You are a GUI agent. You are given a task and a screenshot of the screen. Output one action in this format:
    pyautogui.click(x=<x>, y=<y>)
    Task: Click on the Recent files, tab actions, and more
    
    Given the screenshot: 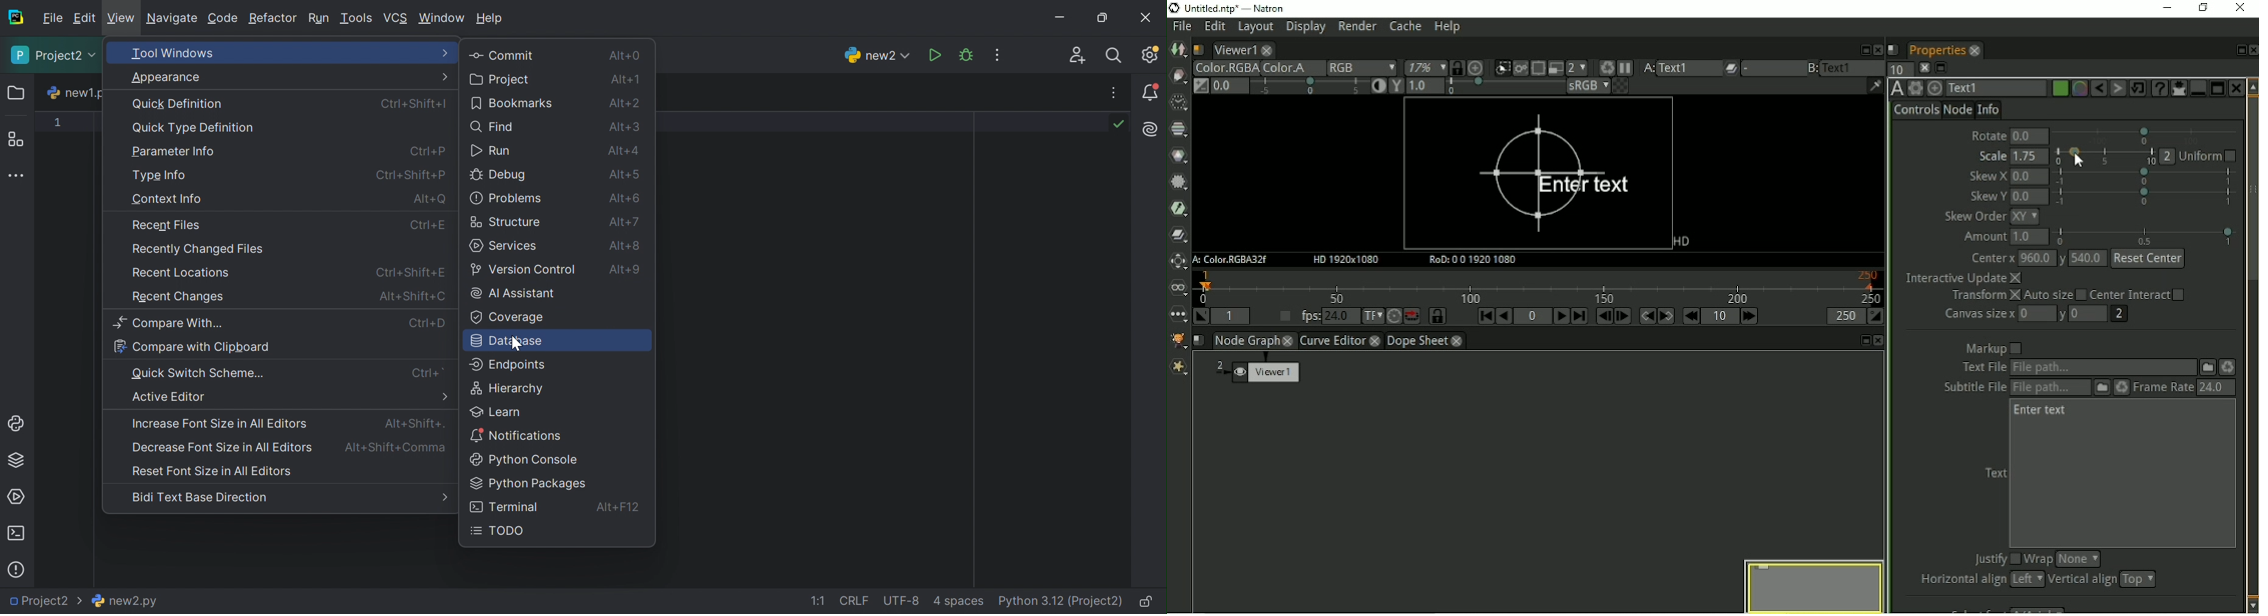 What is the action you would take?
    pyautogui.click(x=1110, y=93)
    